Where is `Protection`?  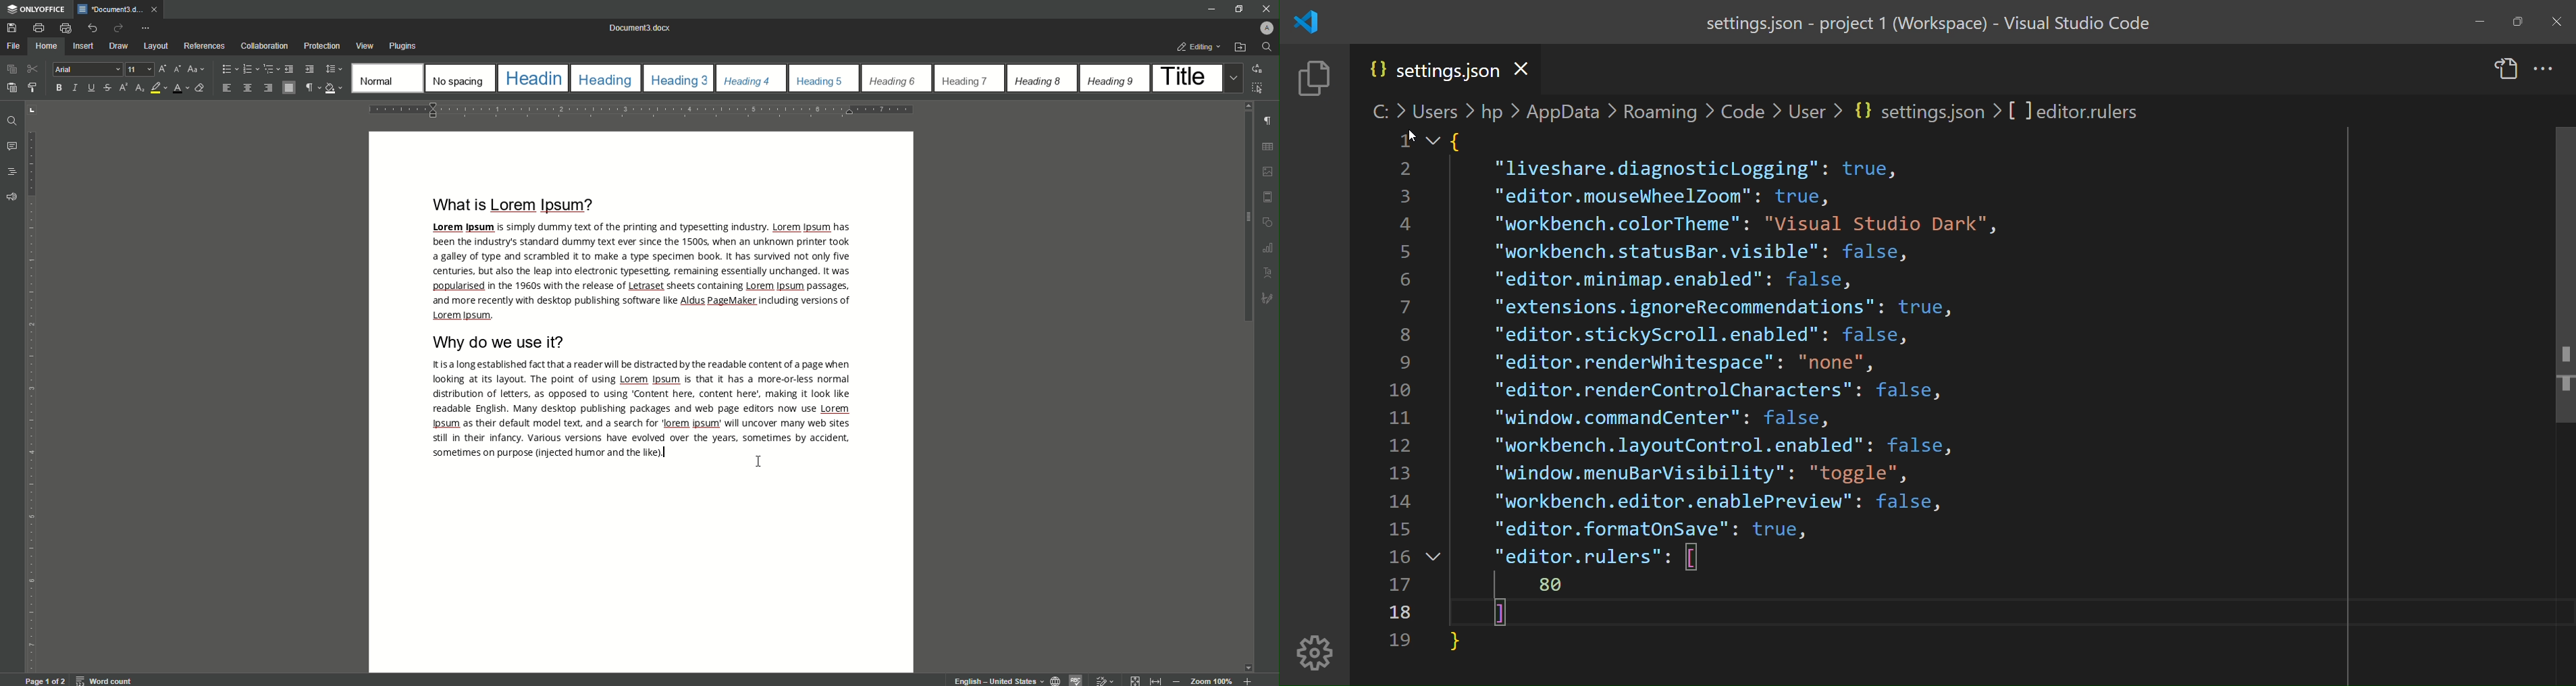 Protection is located at coordinates (322, 46).